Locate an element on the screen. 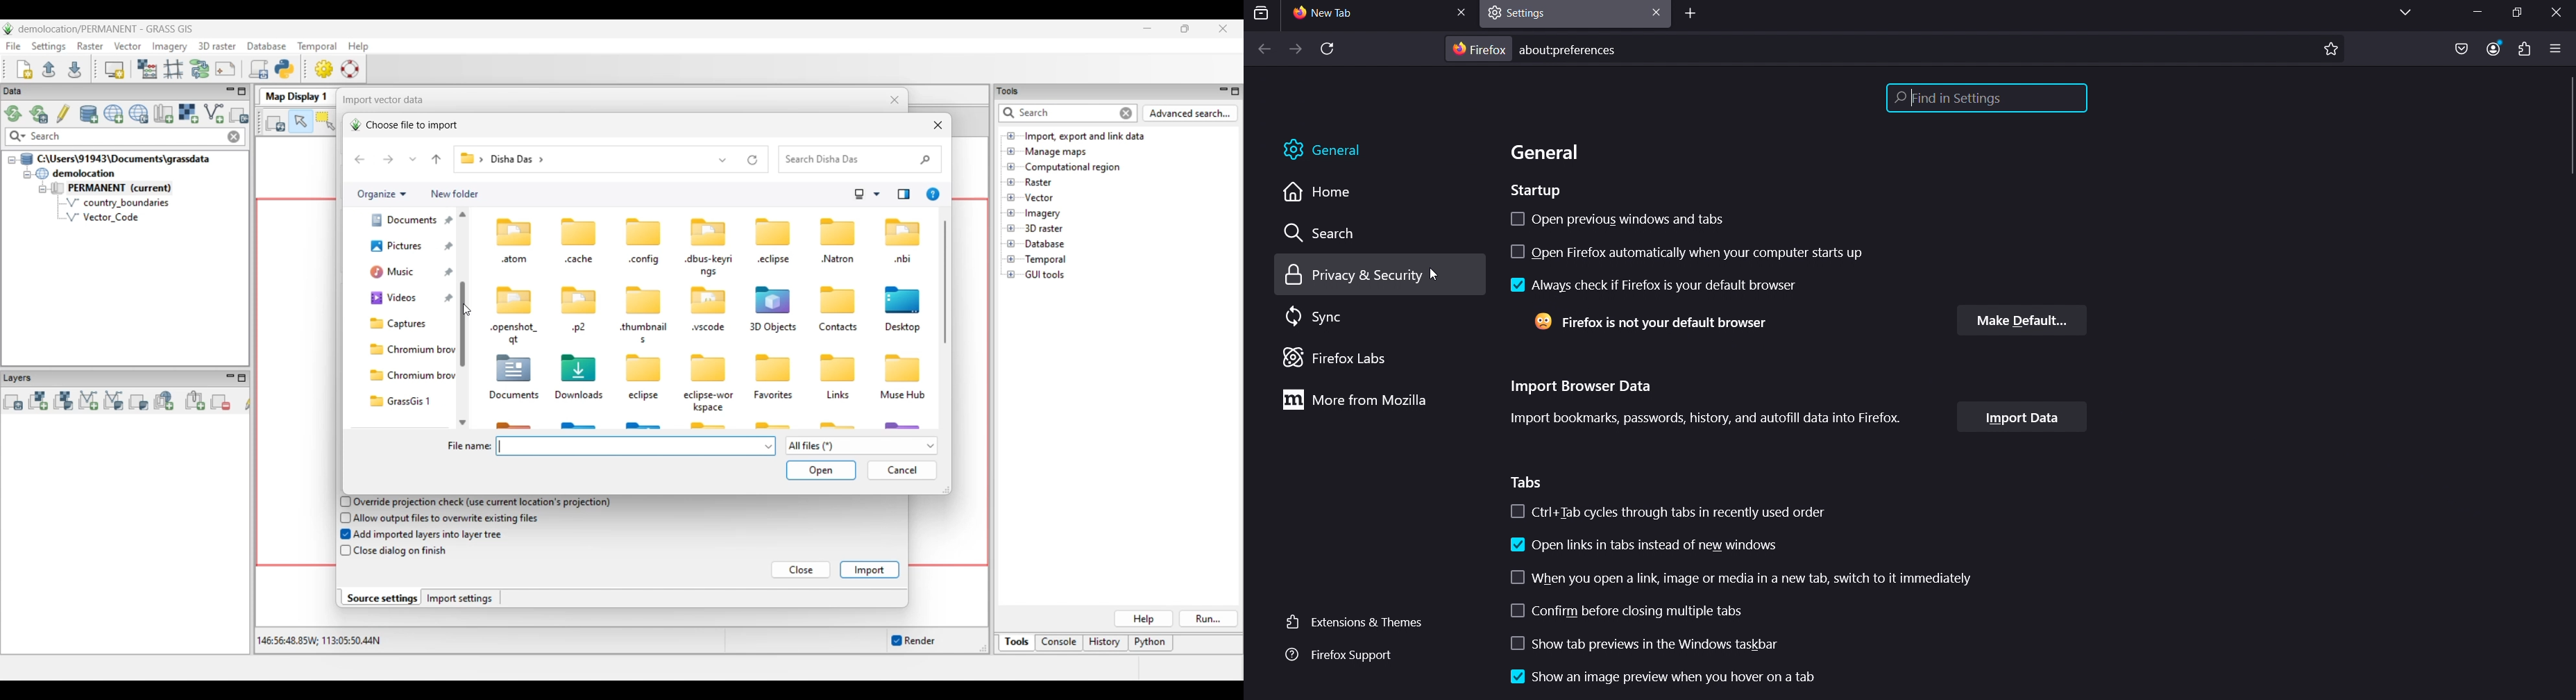 This screenshot has width=2576, height=700. list all tabs is located at coordinates (2400, 13).